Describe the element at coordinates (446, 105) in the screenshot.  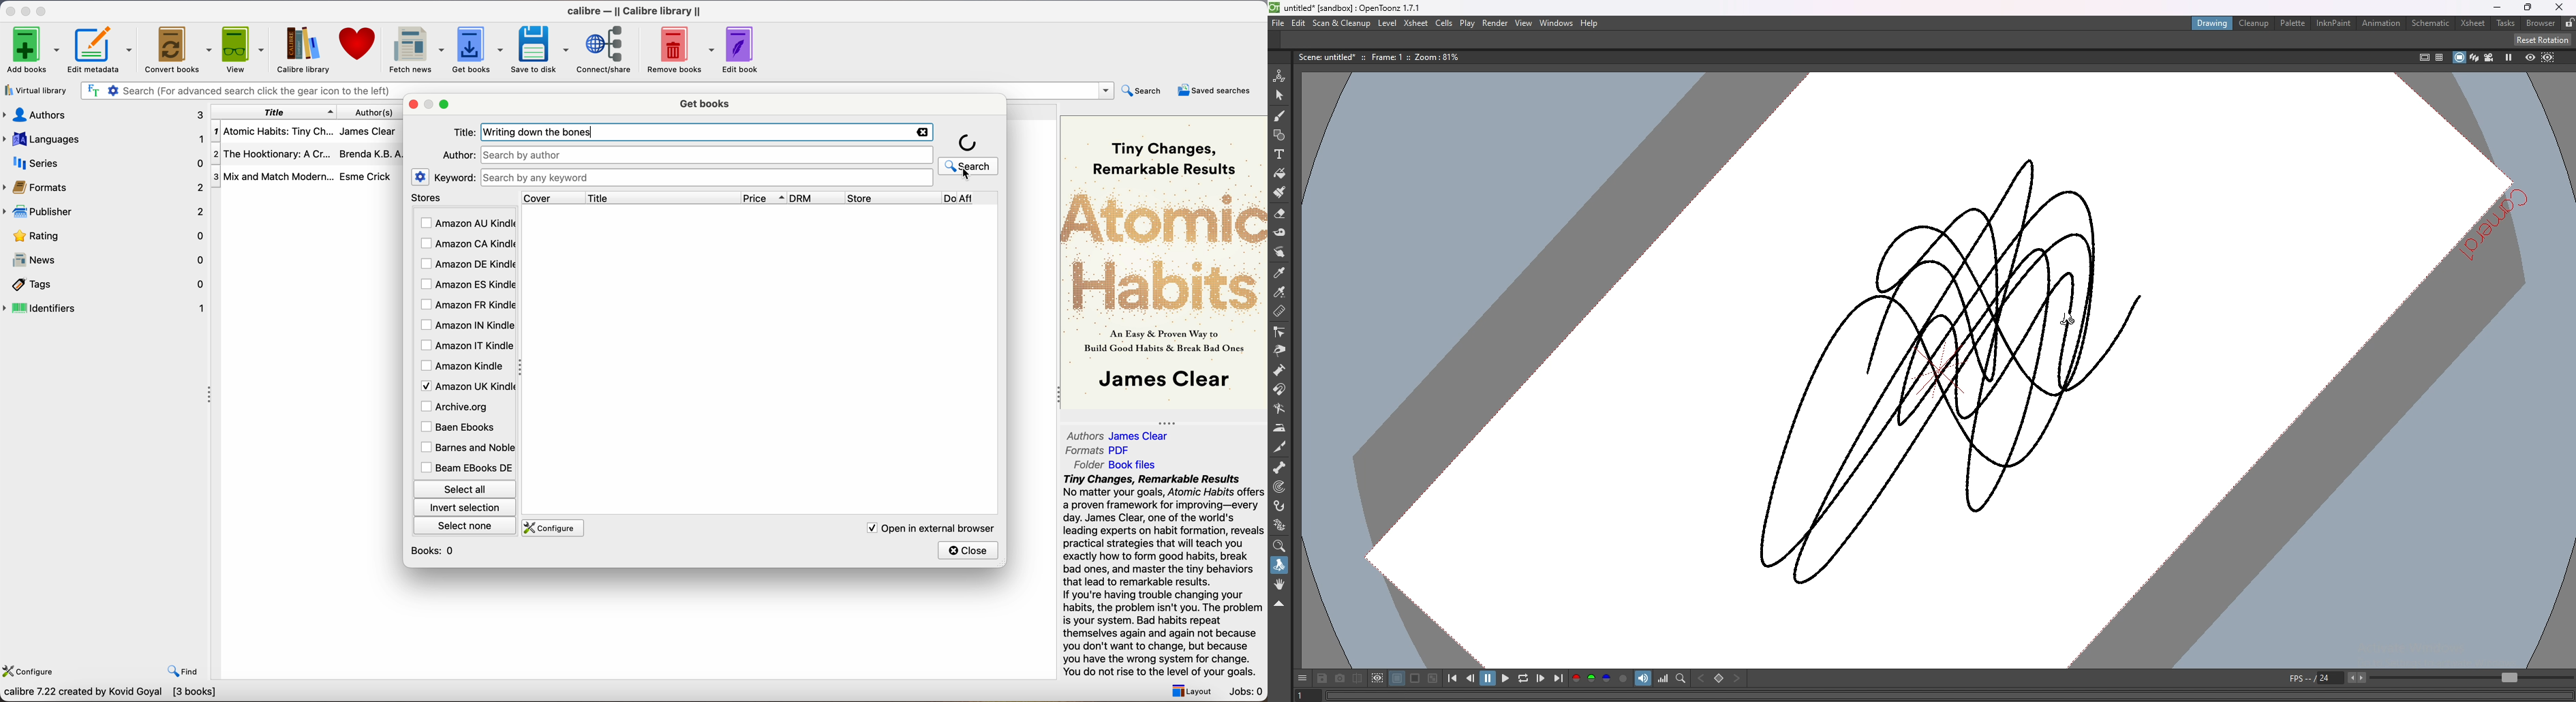
I see `maximize` at that location.